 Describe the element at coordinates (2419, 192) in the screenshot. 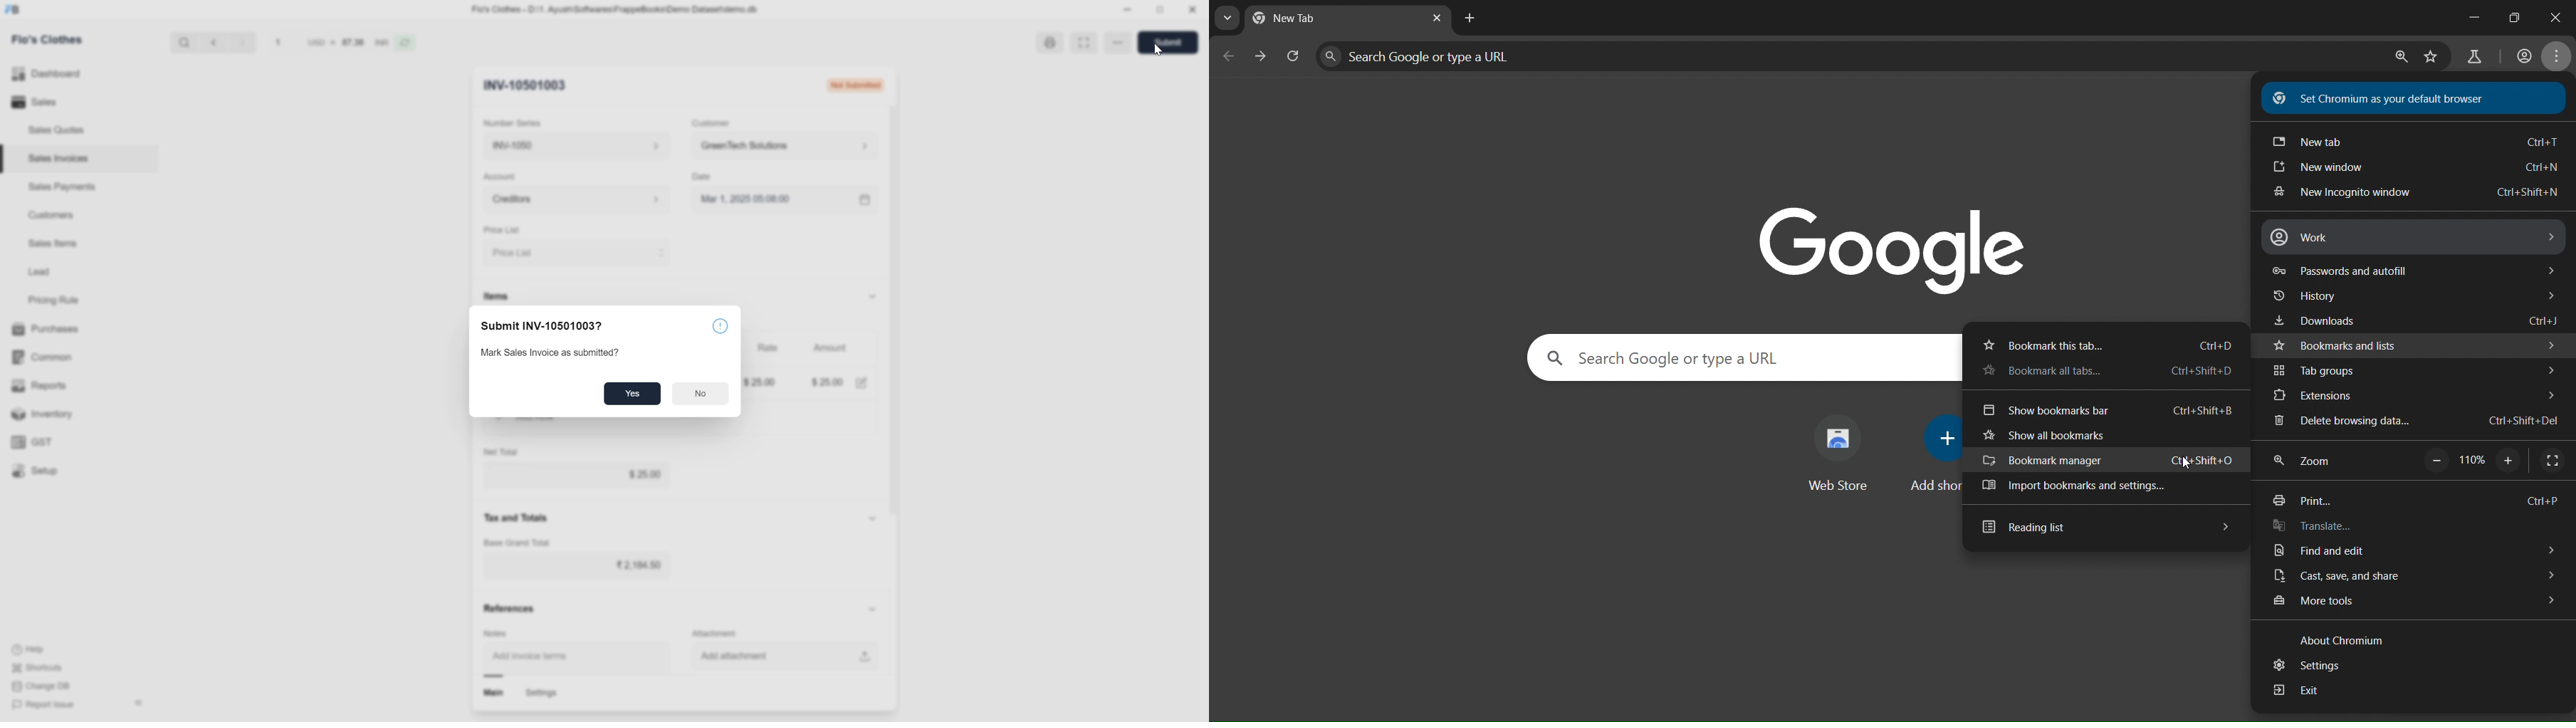

I see `new incognito window` at that location.